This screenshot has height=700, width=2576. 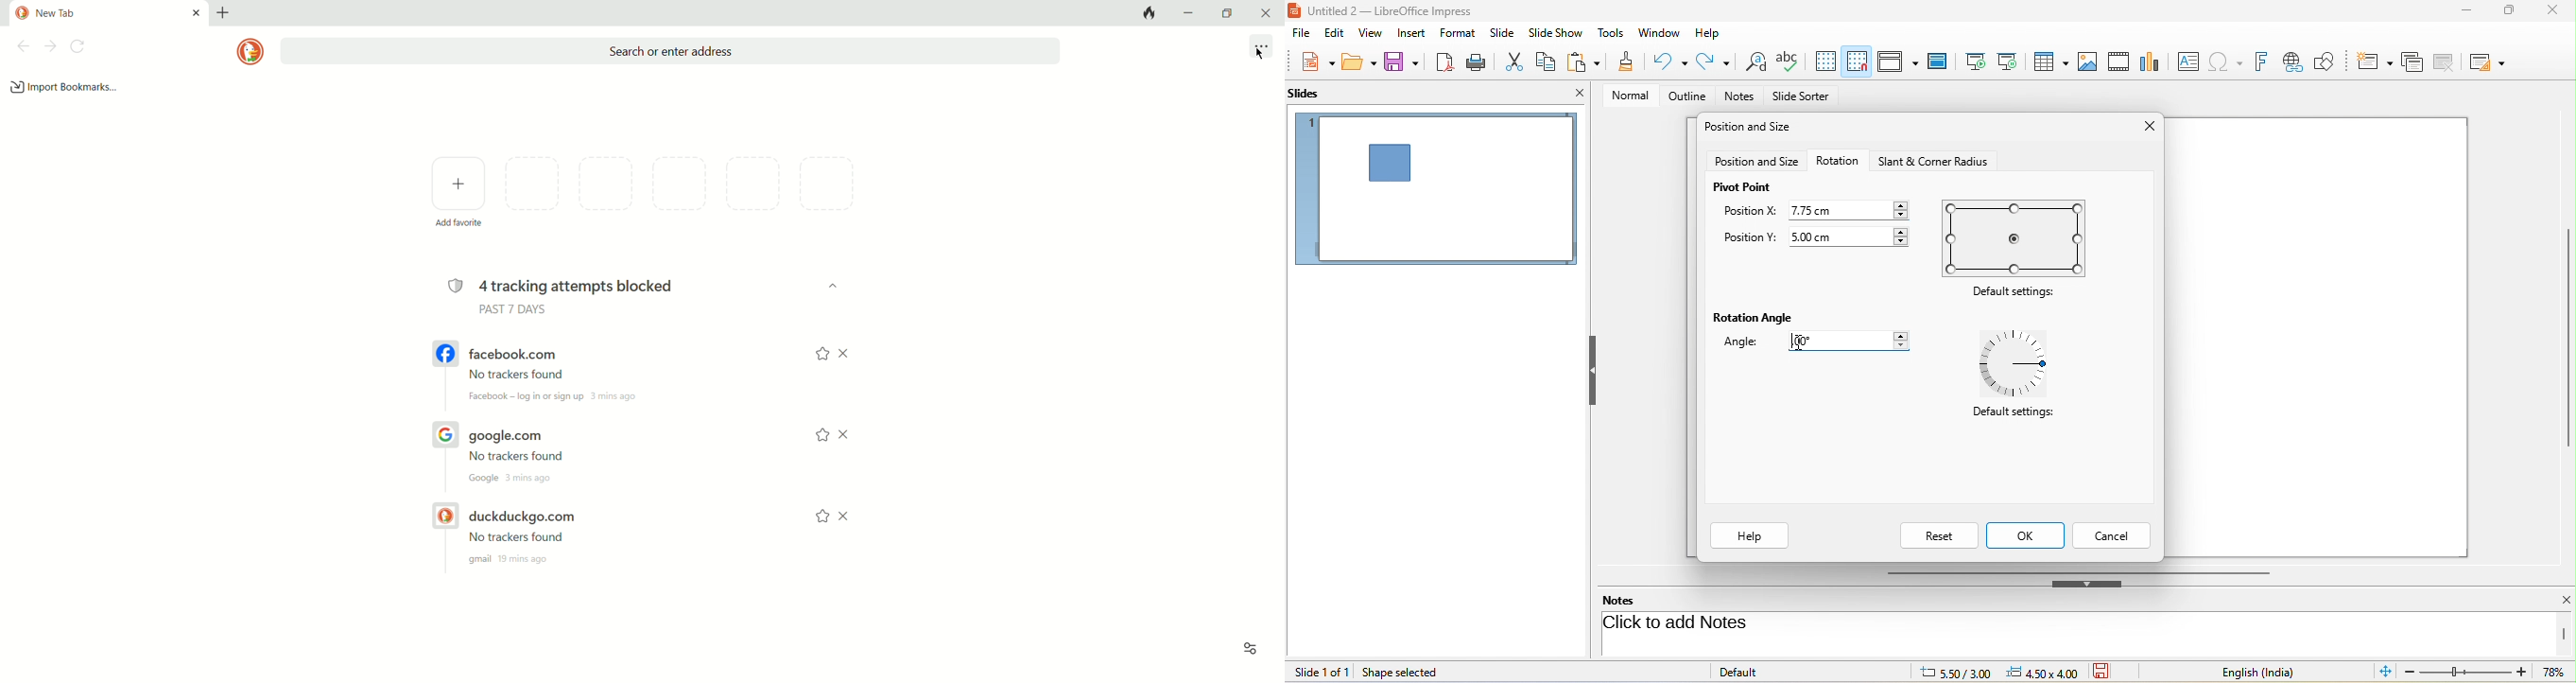 I want to click on search, so click(x=668, y=50).